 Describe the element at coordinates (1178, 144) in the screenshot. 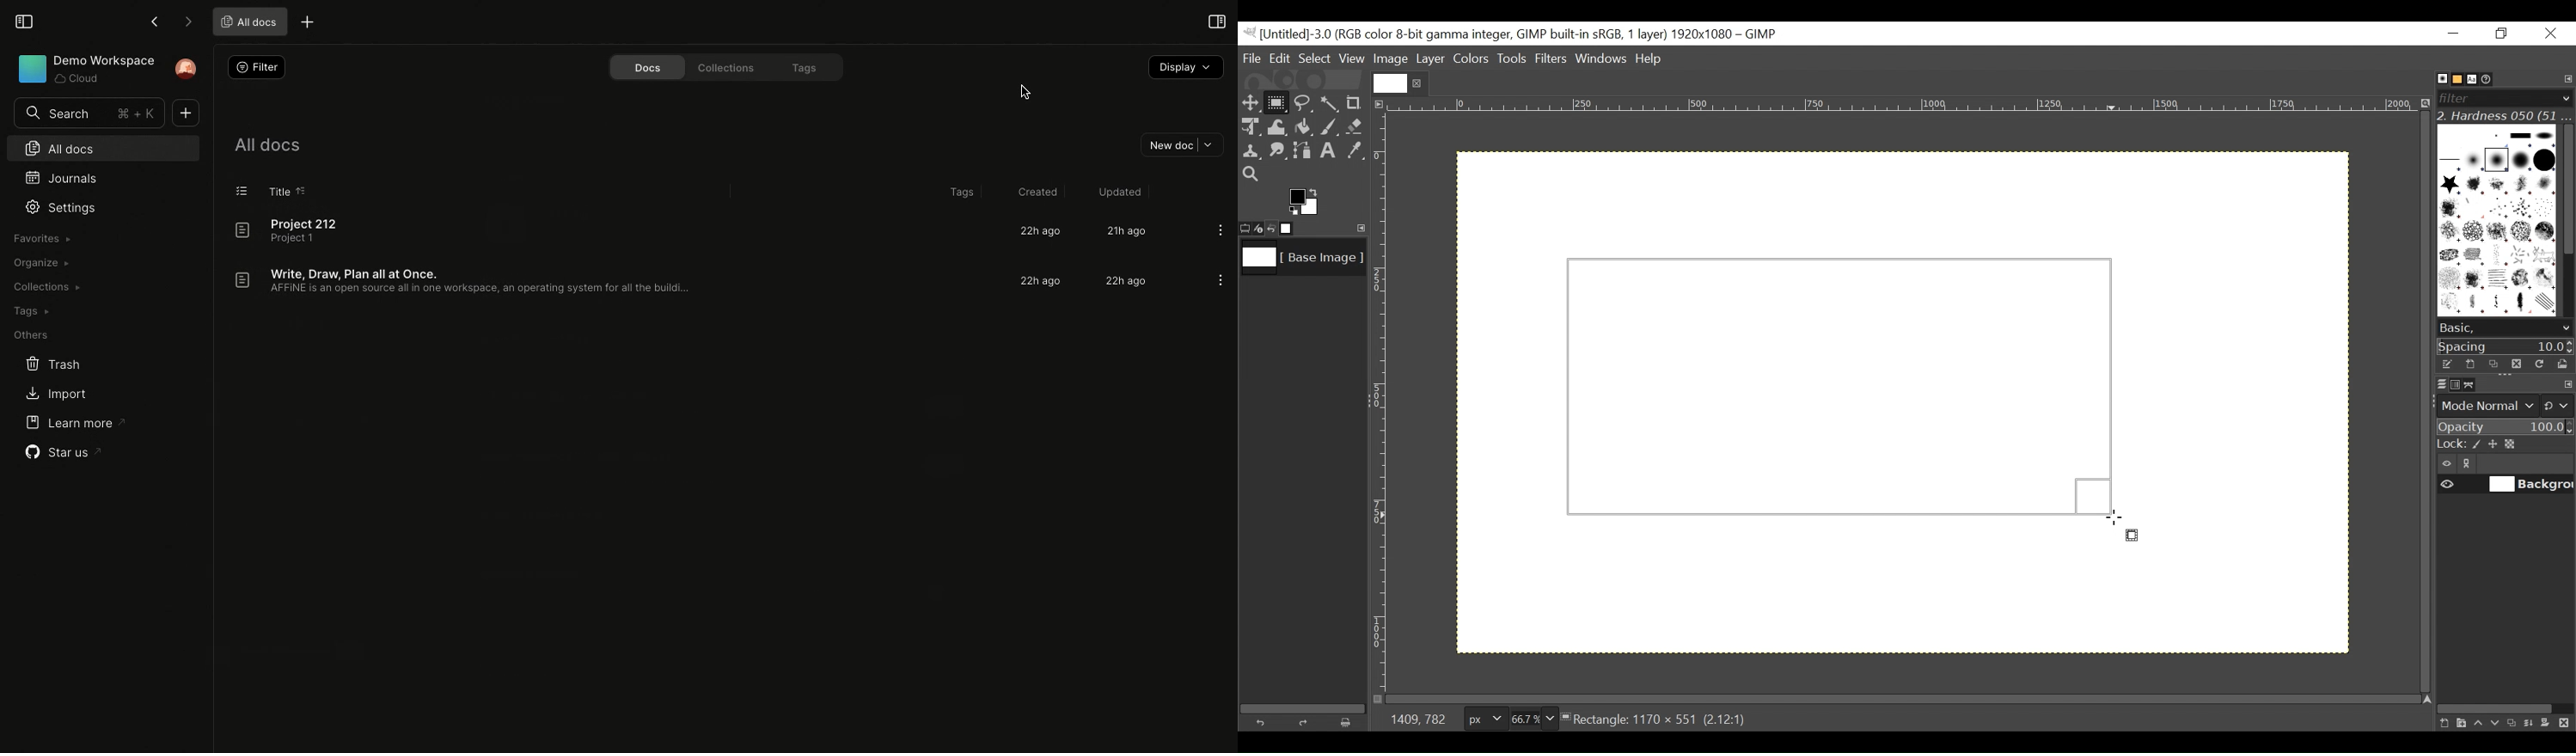

I see `New doc` at that location.